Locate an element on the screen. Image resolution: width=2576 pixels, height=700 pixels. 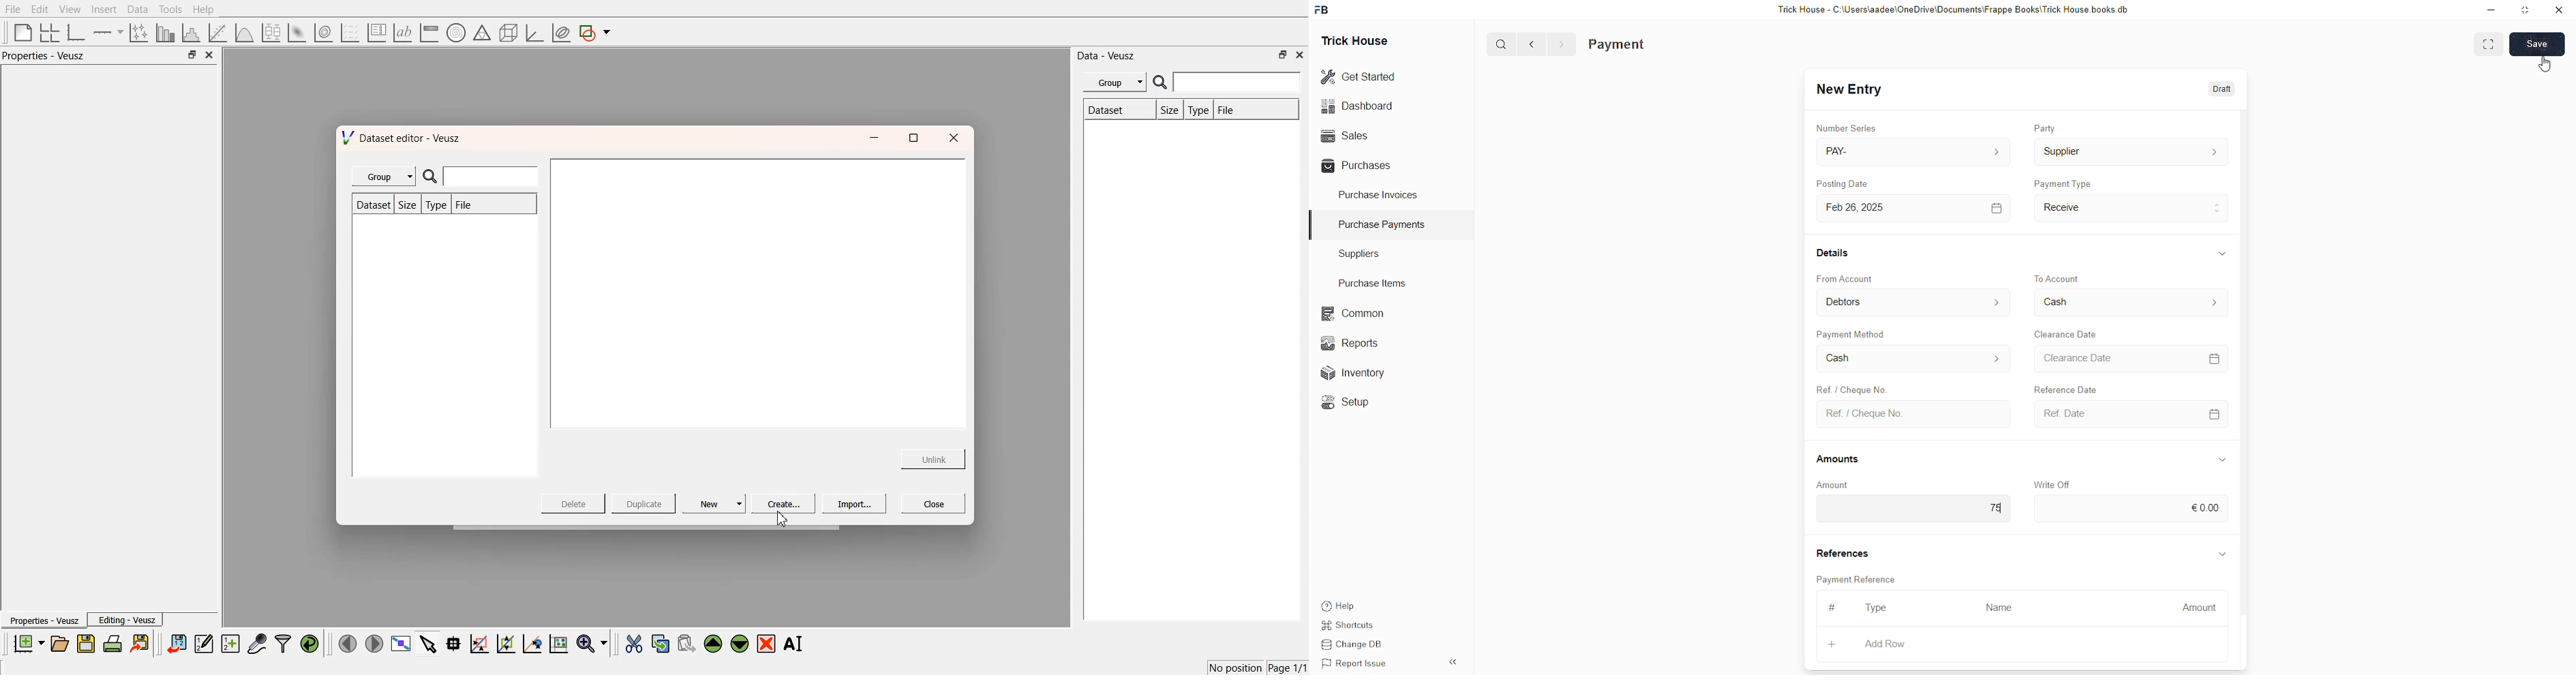
forward is located at coordinates (1561, 44).